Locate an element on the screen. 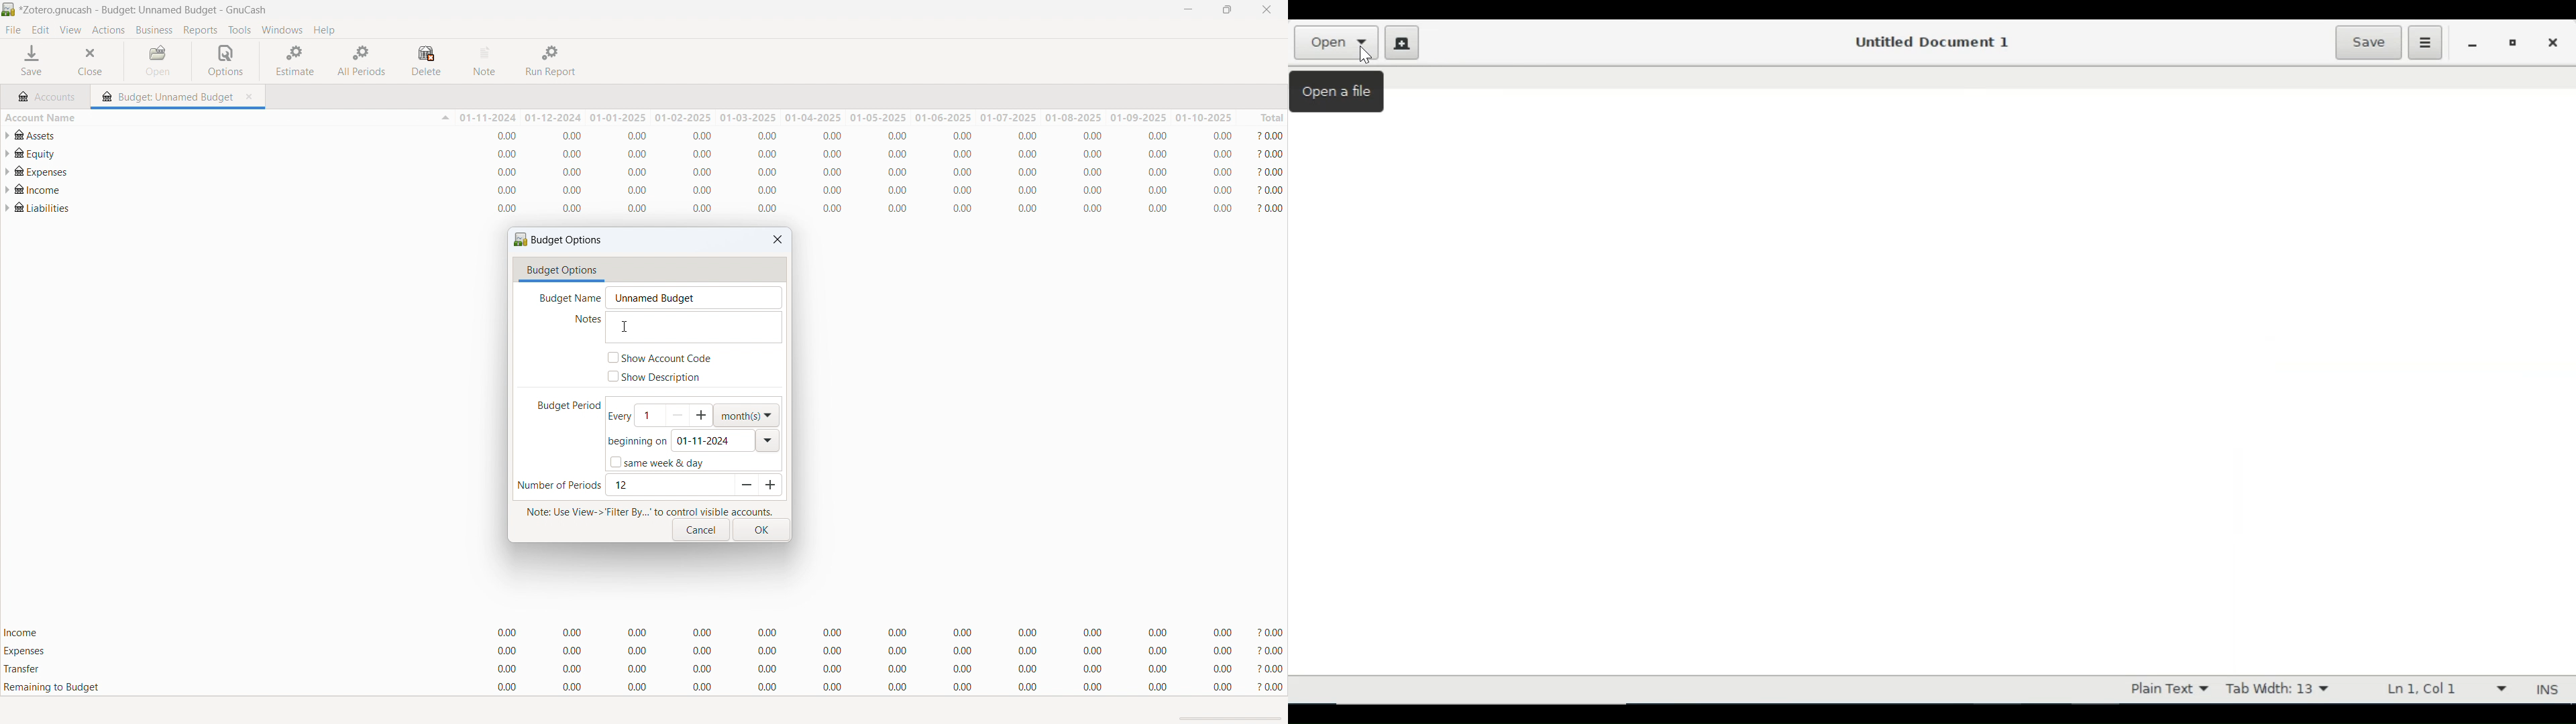 This screenshot has height=728, width=2576. open is located at coordinates (158, 61).